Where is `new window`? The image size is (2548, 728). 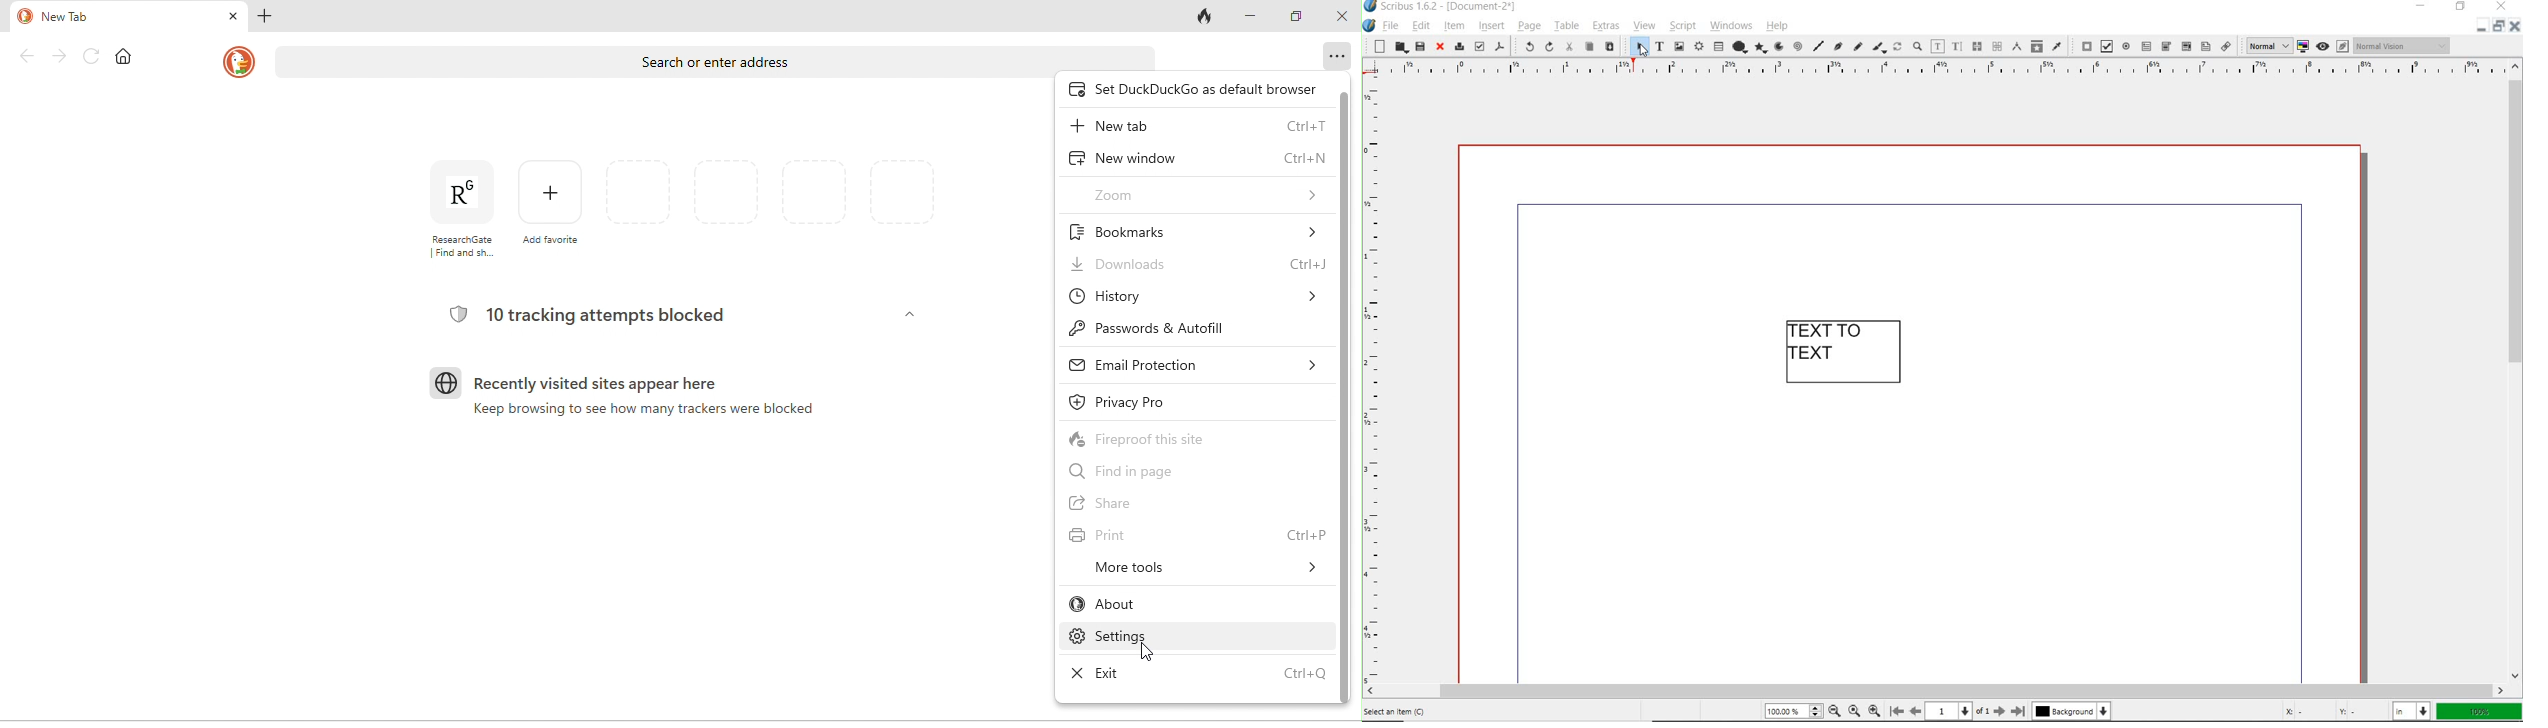
new window is located at coordinates (1198, 157).